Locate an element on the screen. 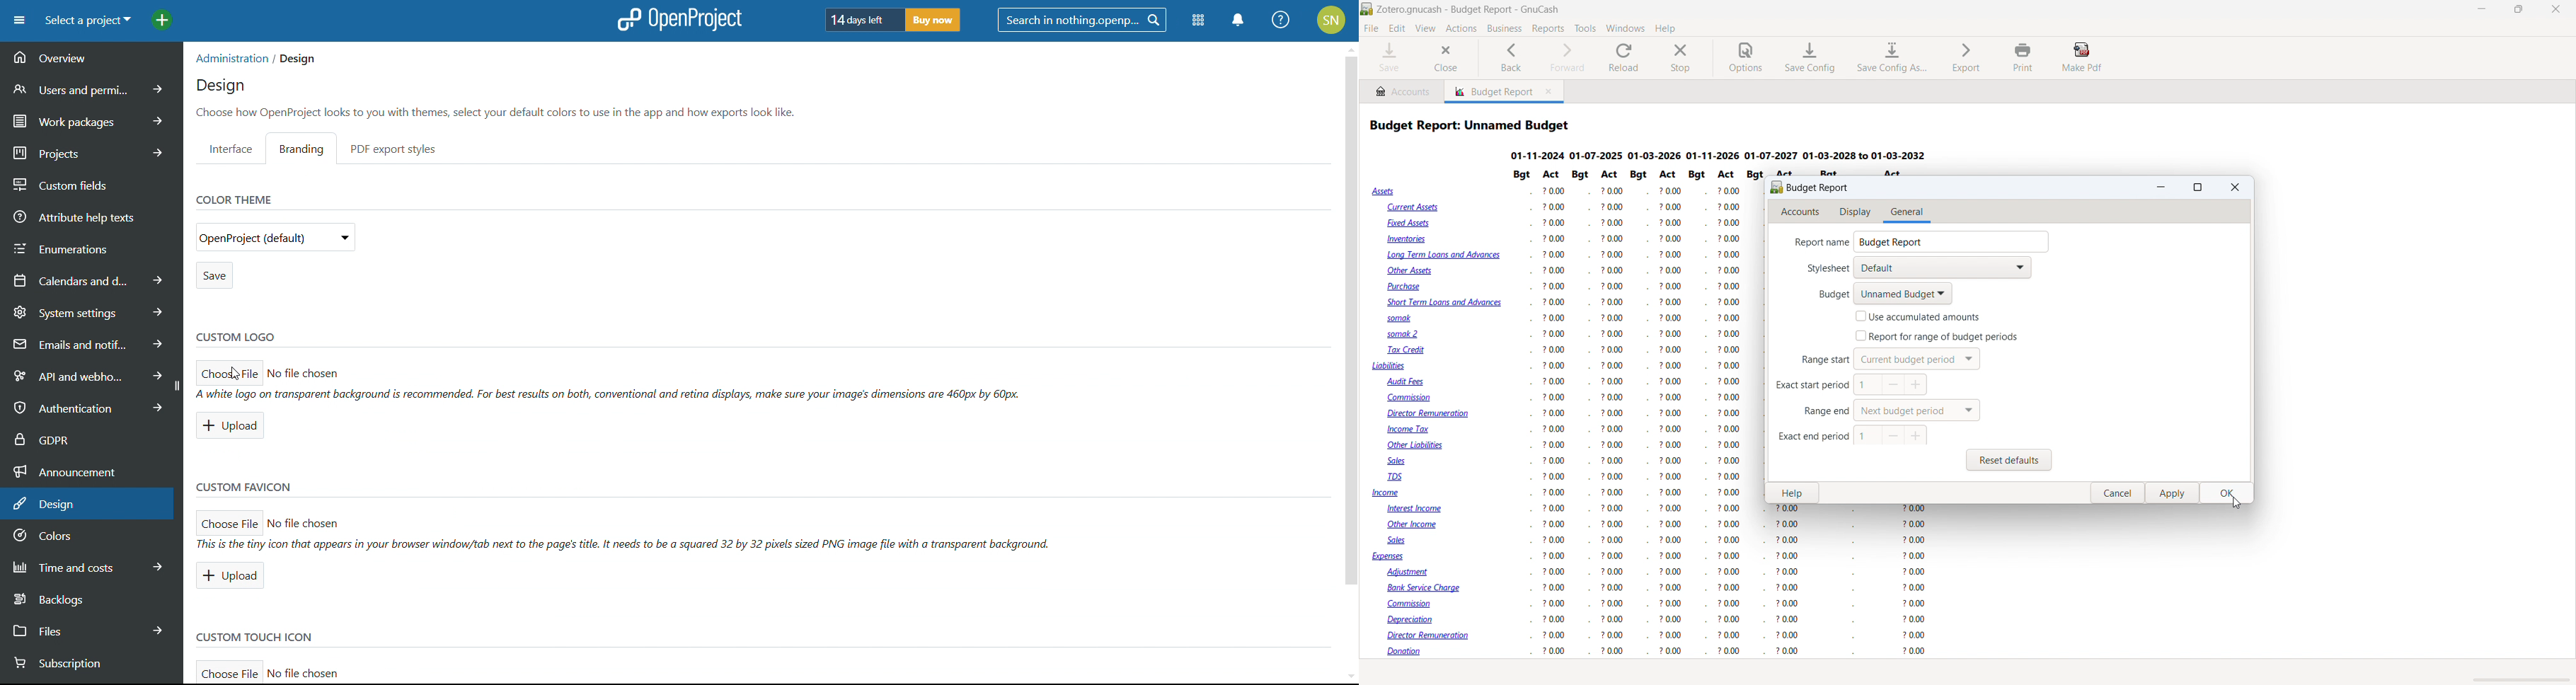 This screenshot has width=2576, height=700. file is located at coordinates (1371, 29).